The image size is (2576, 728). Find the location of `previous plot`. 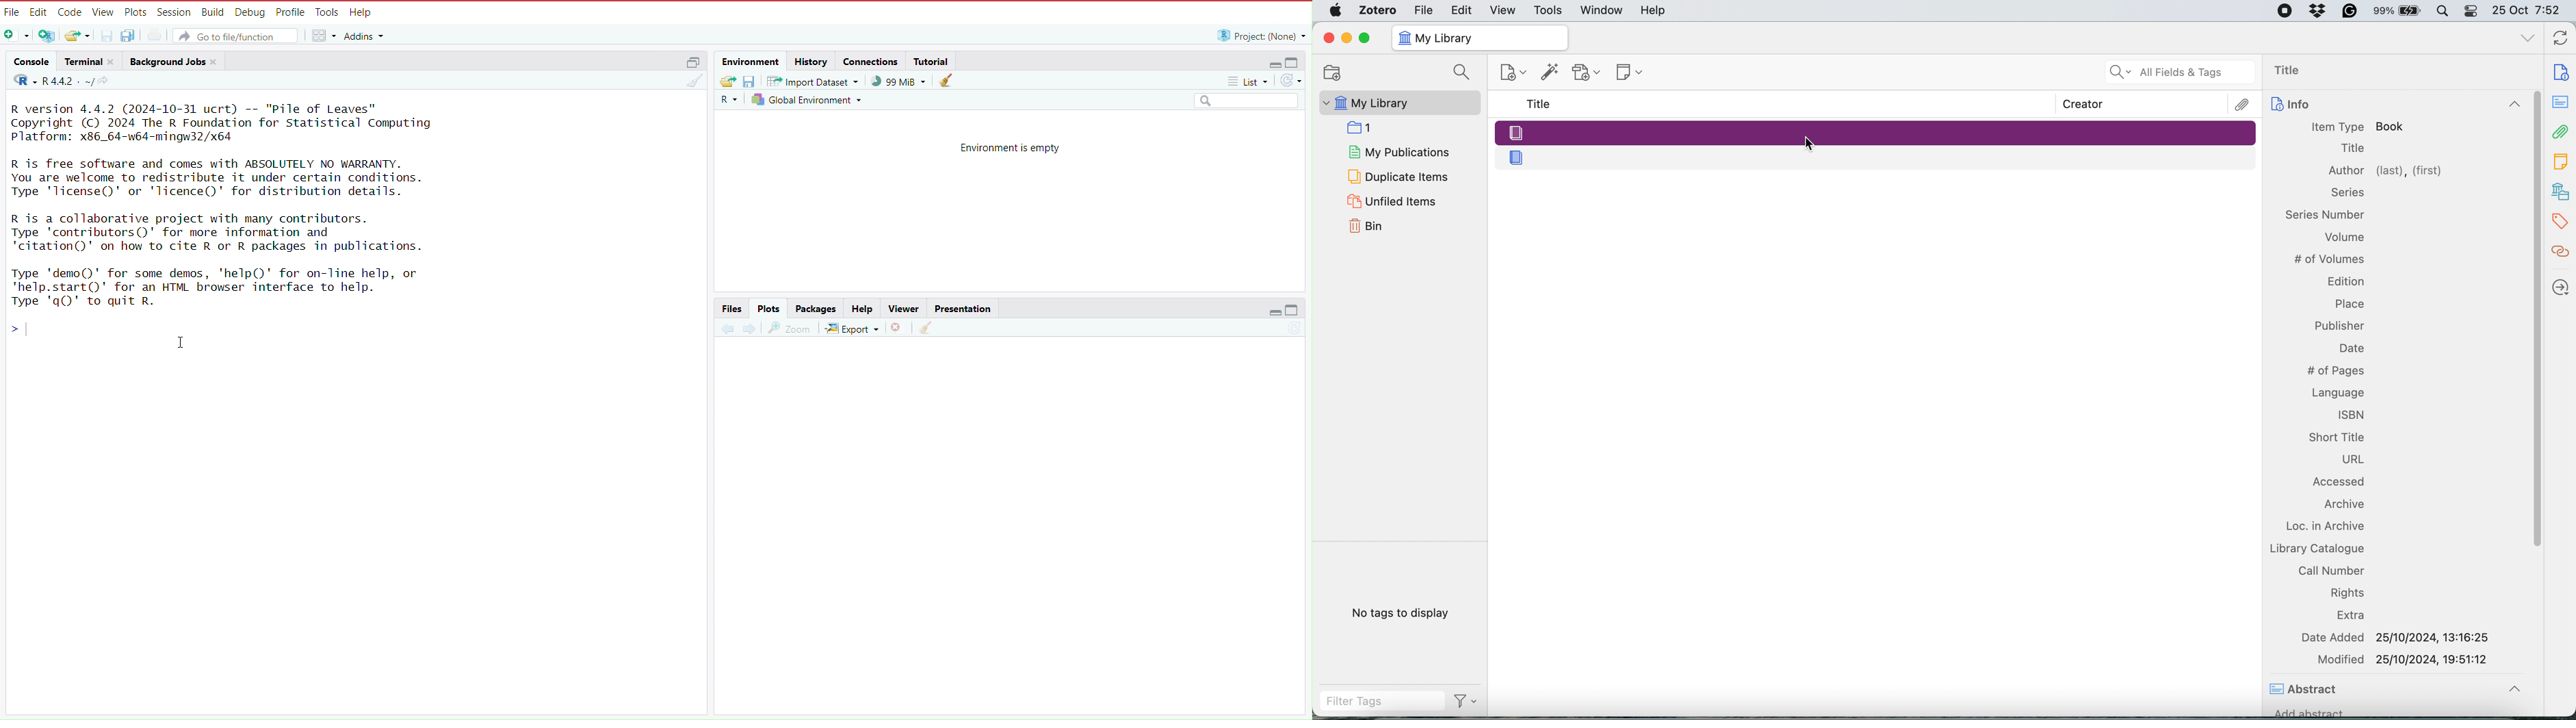

previous plot is located at coordinates (724, 328).